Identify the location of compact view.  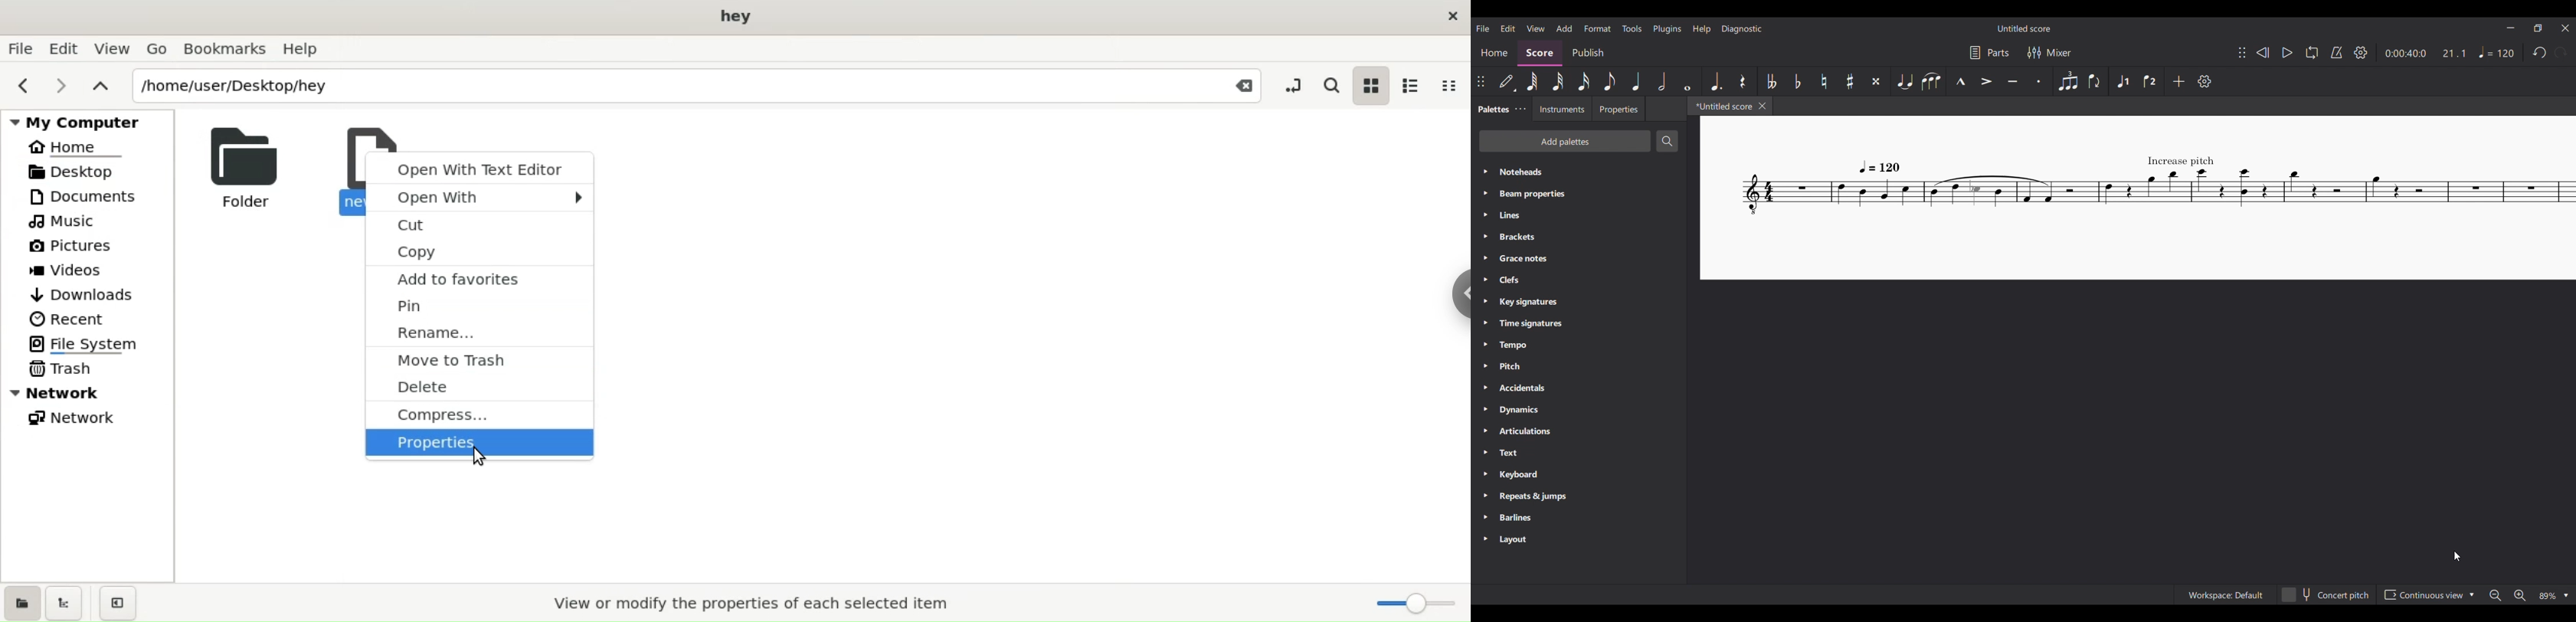
(1451, 84).